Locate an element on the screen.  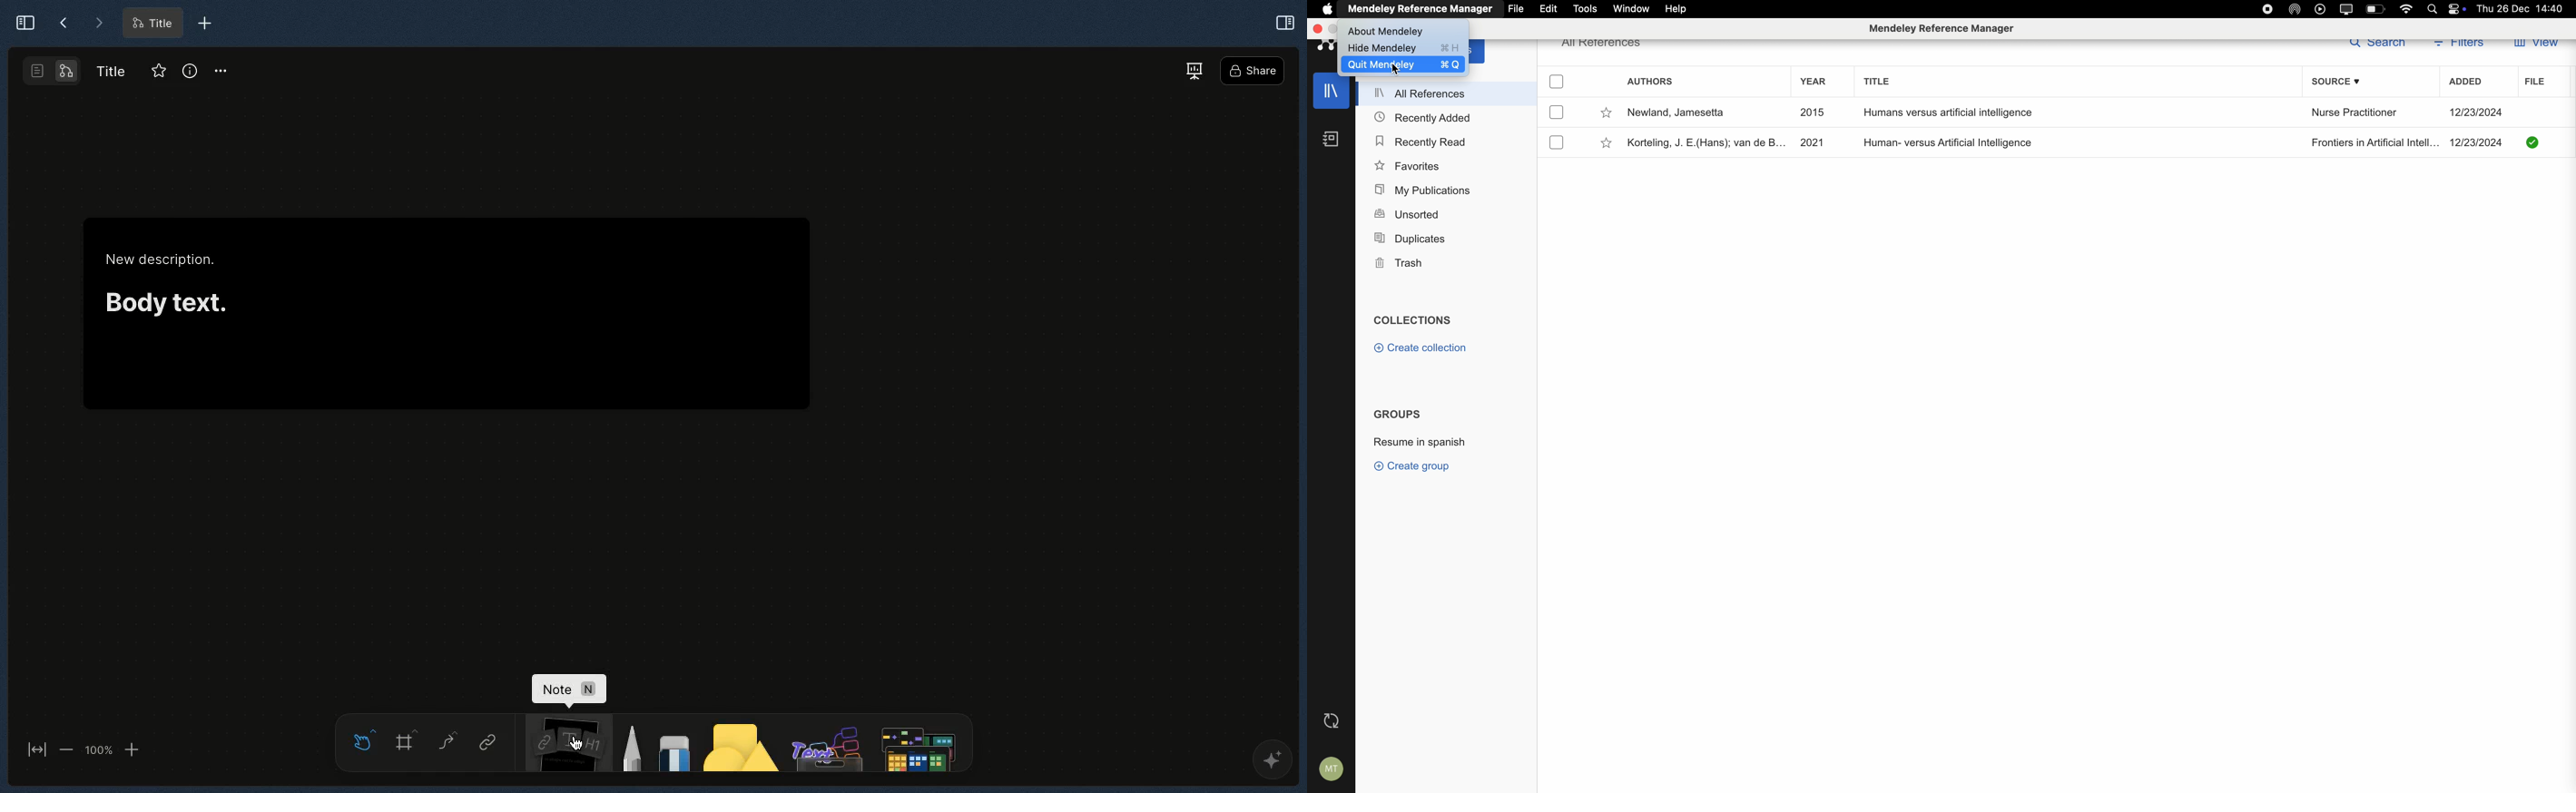
Open right panel is located at coordinates (1284, 21).